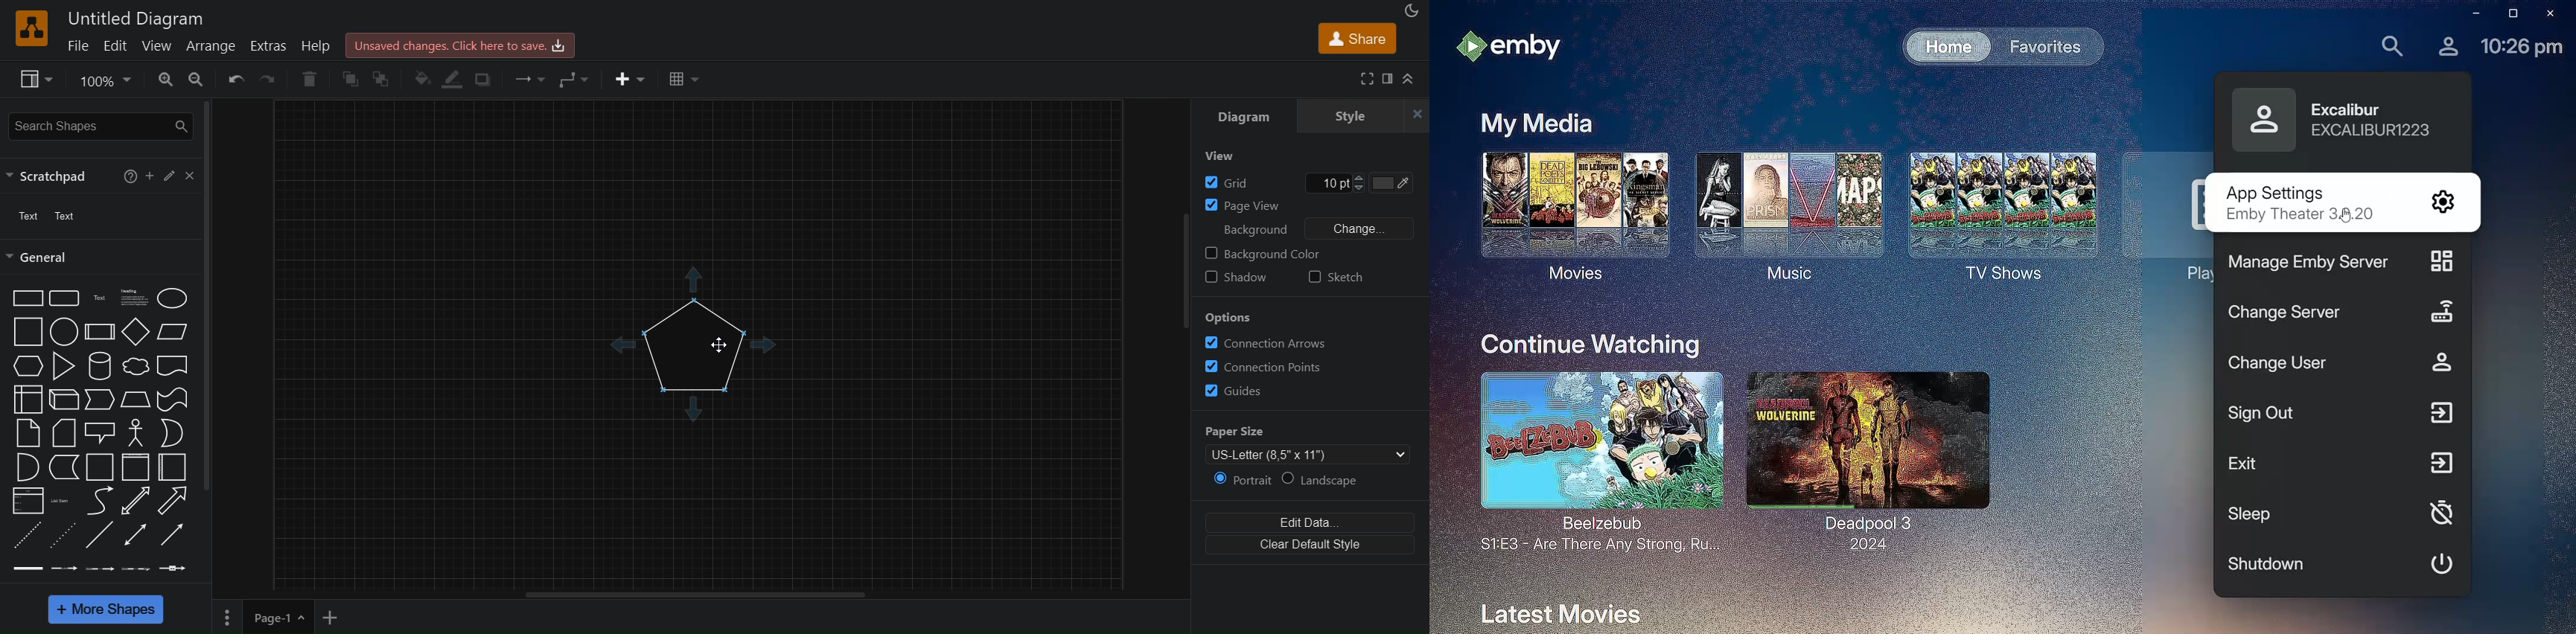  Describe the element at coordinates (1346, 115) in the screenshot. I see `style, current selection` at that location.